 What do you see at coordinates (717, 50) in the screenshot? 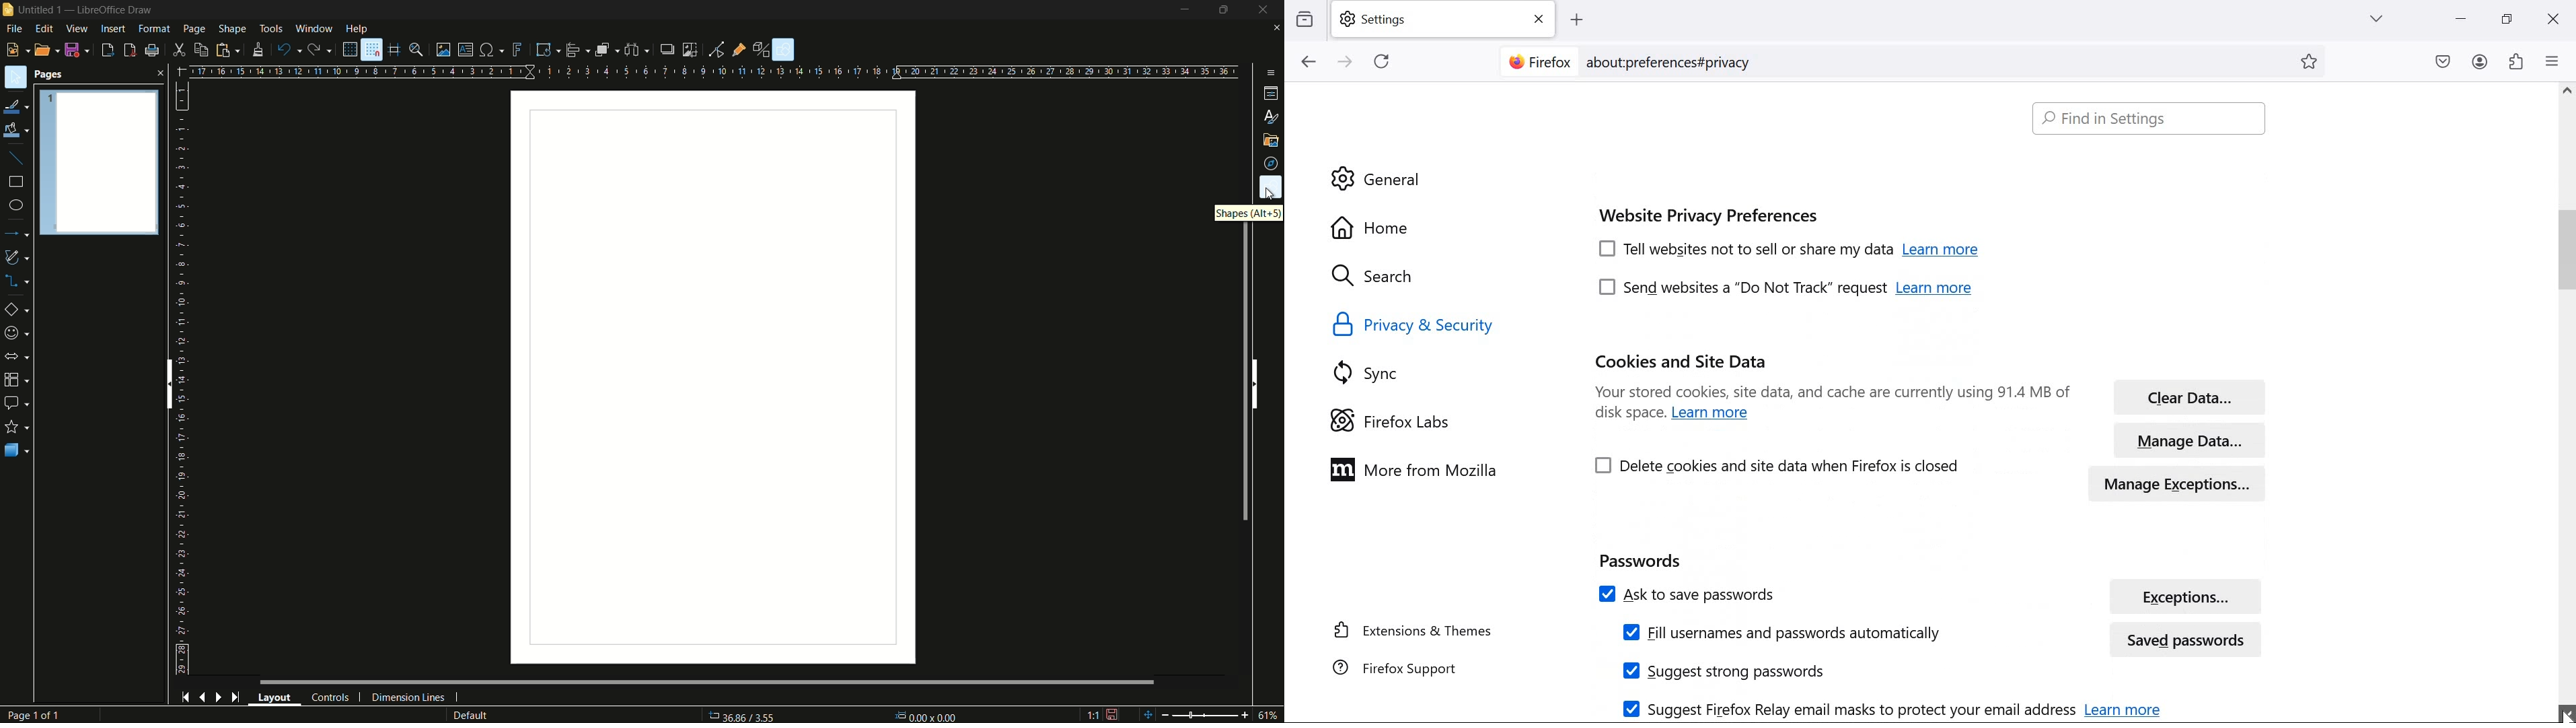
I see `toggle point edit mode` at bounding box center [717, 50].